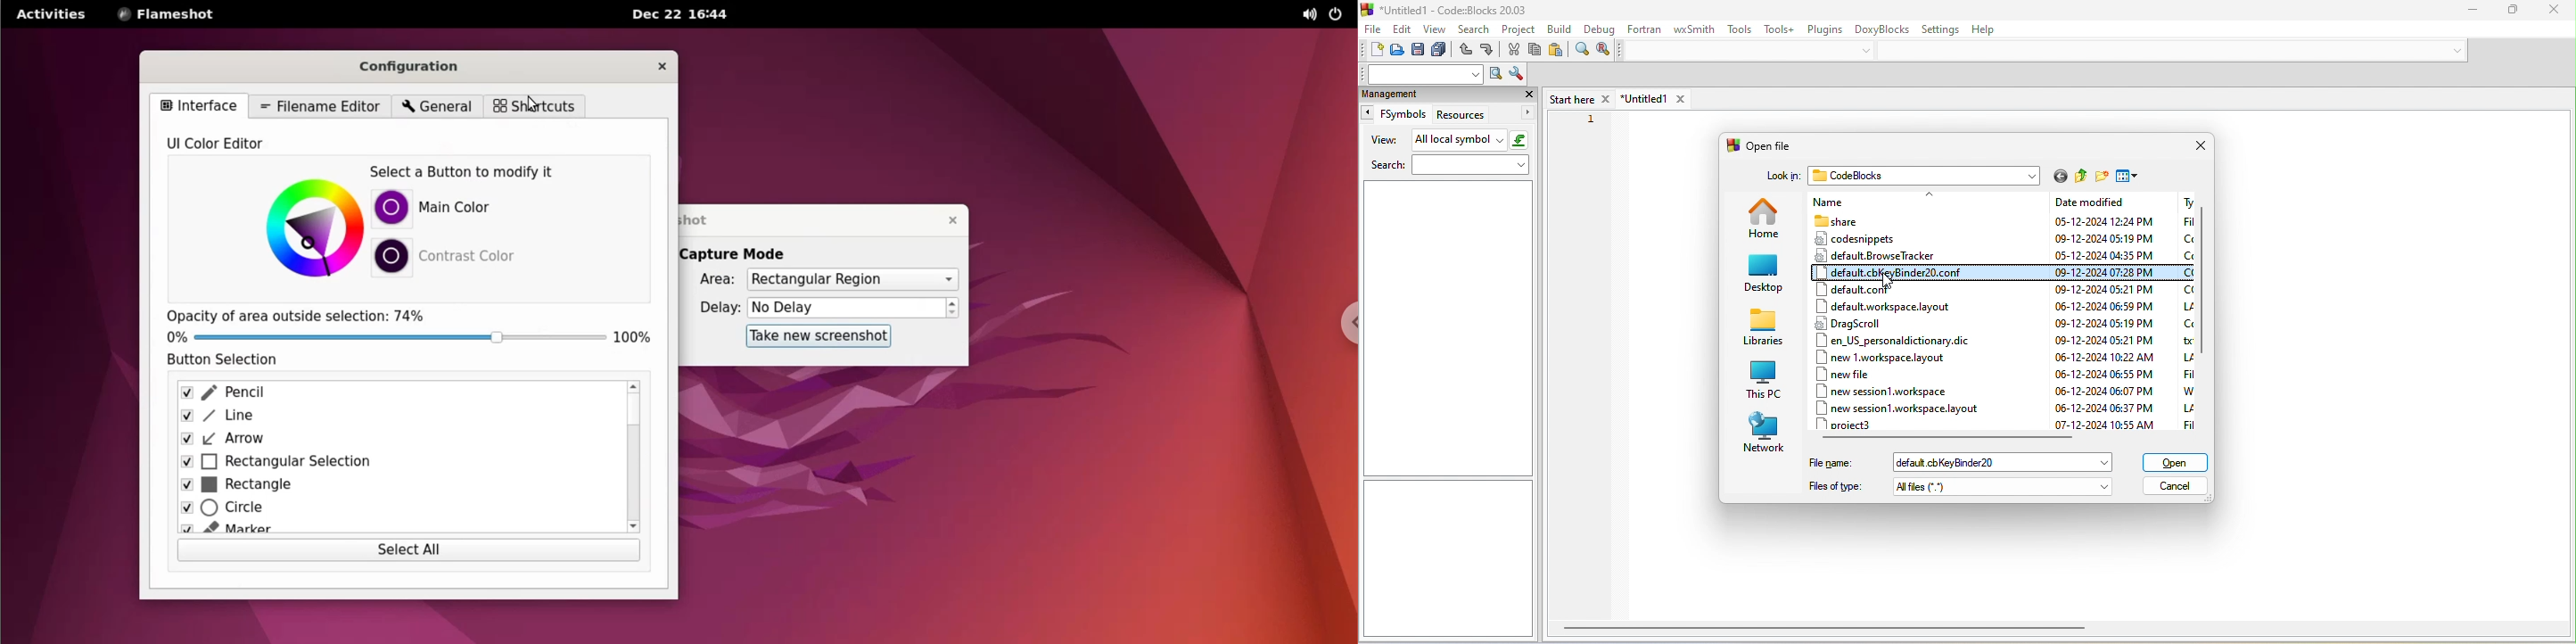  I want to click on en us personaldictionary, so click(1899, 341).